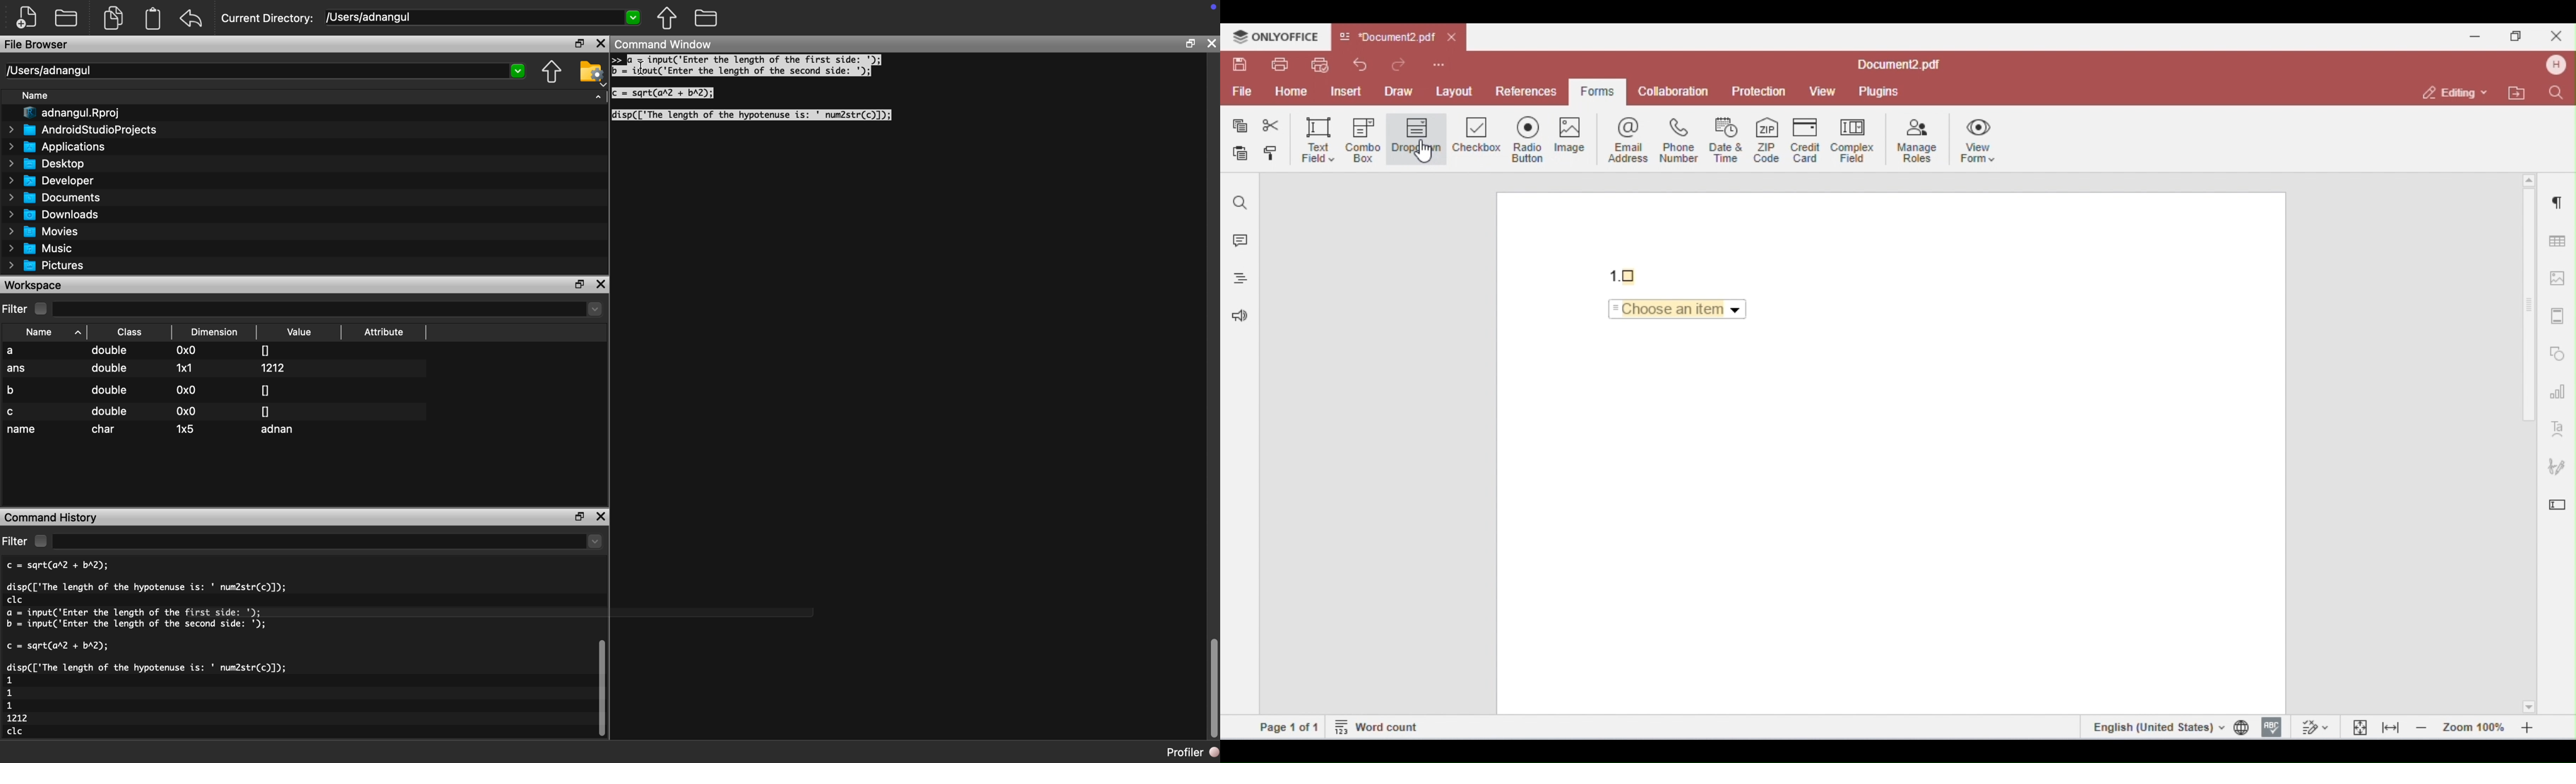 The height and width of the screenshot is (784, 2576). Describe the element at coordinates (19, 351) in the screenshot. I see `a` at that location.